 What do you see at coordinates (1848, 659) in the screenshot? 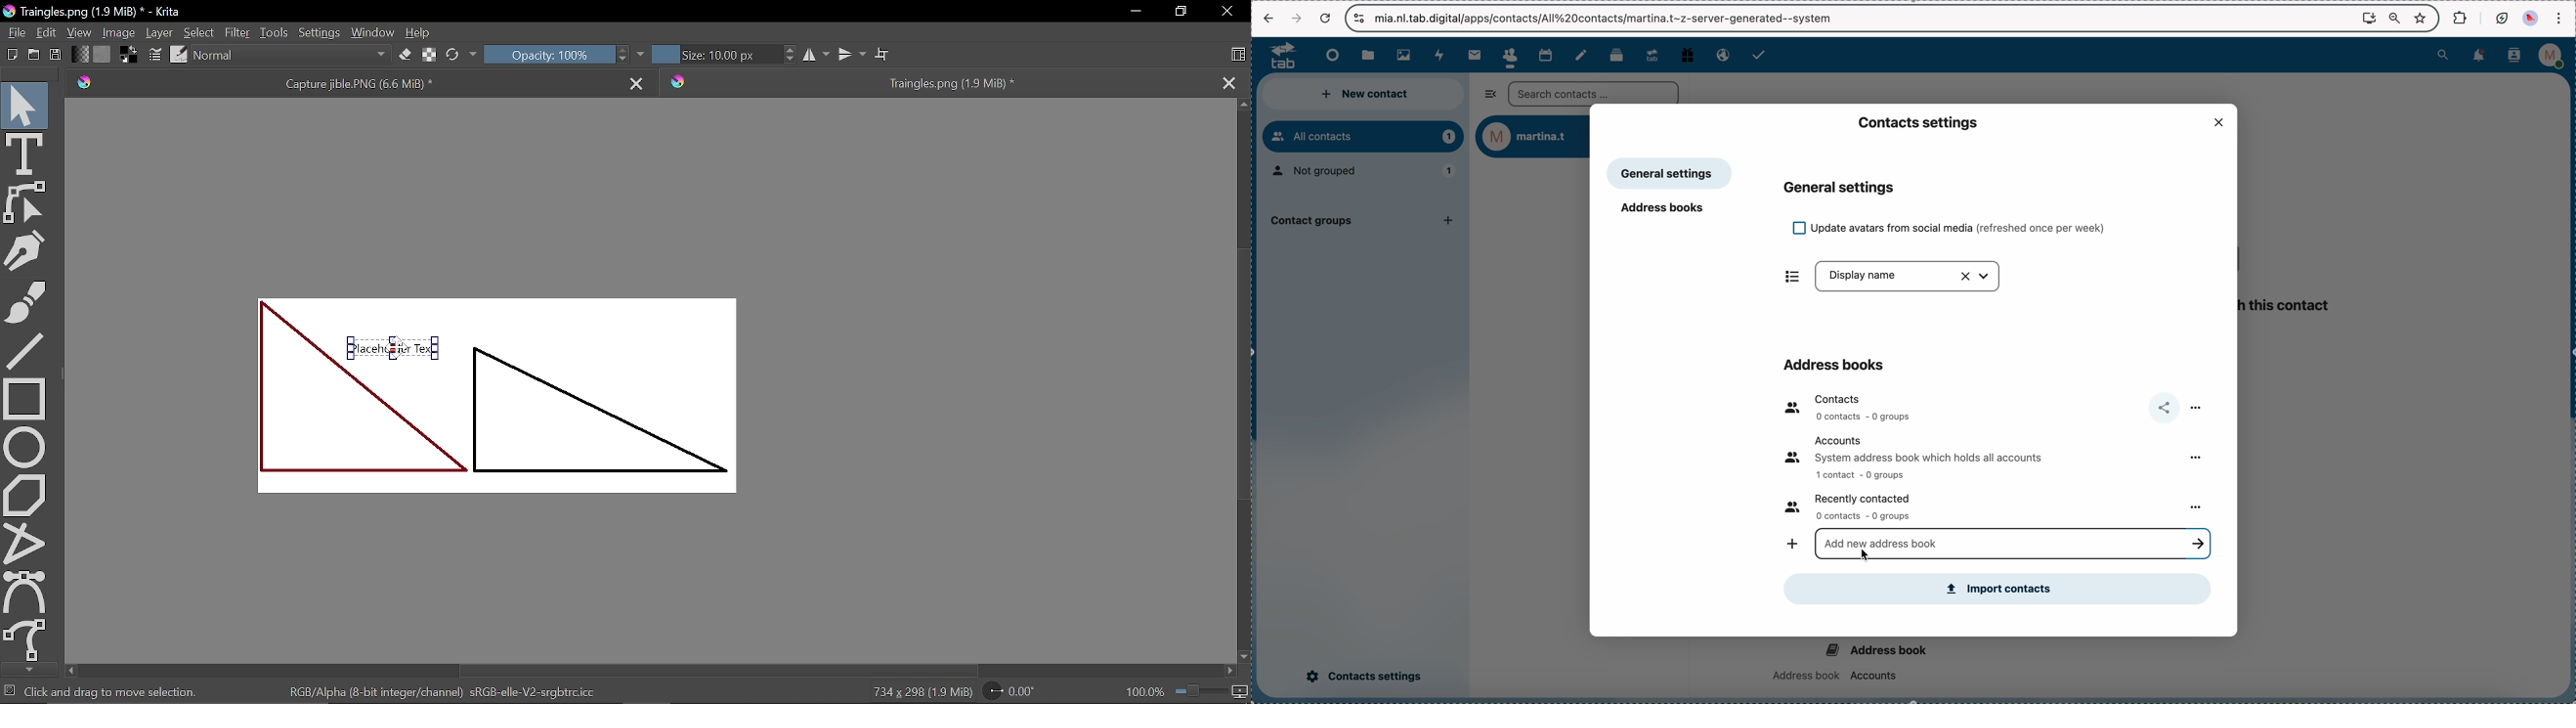
I see `address book` at bounding box center [1848, 659].